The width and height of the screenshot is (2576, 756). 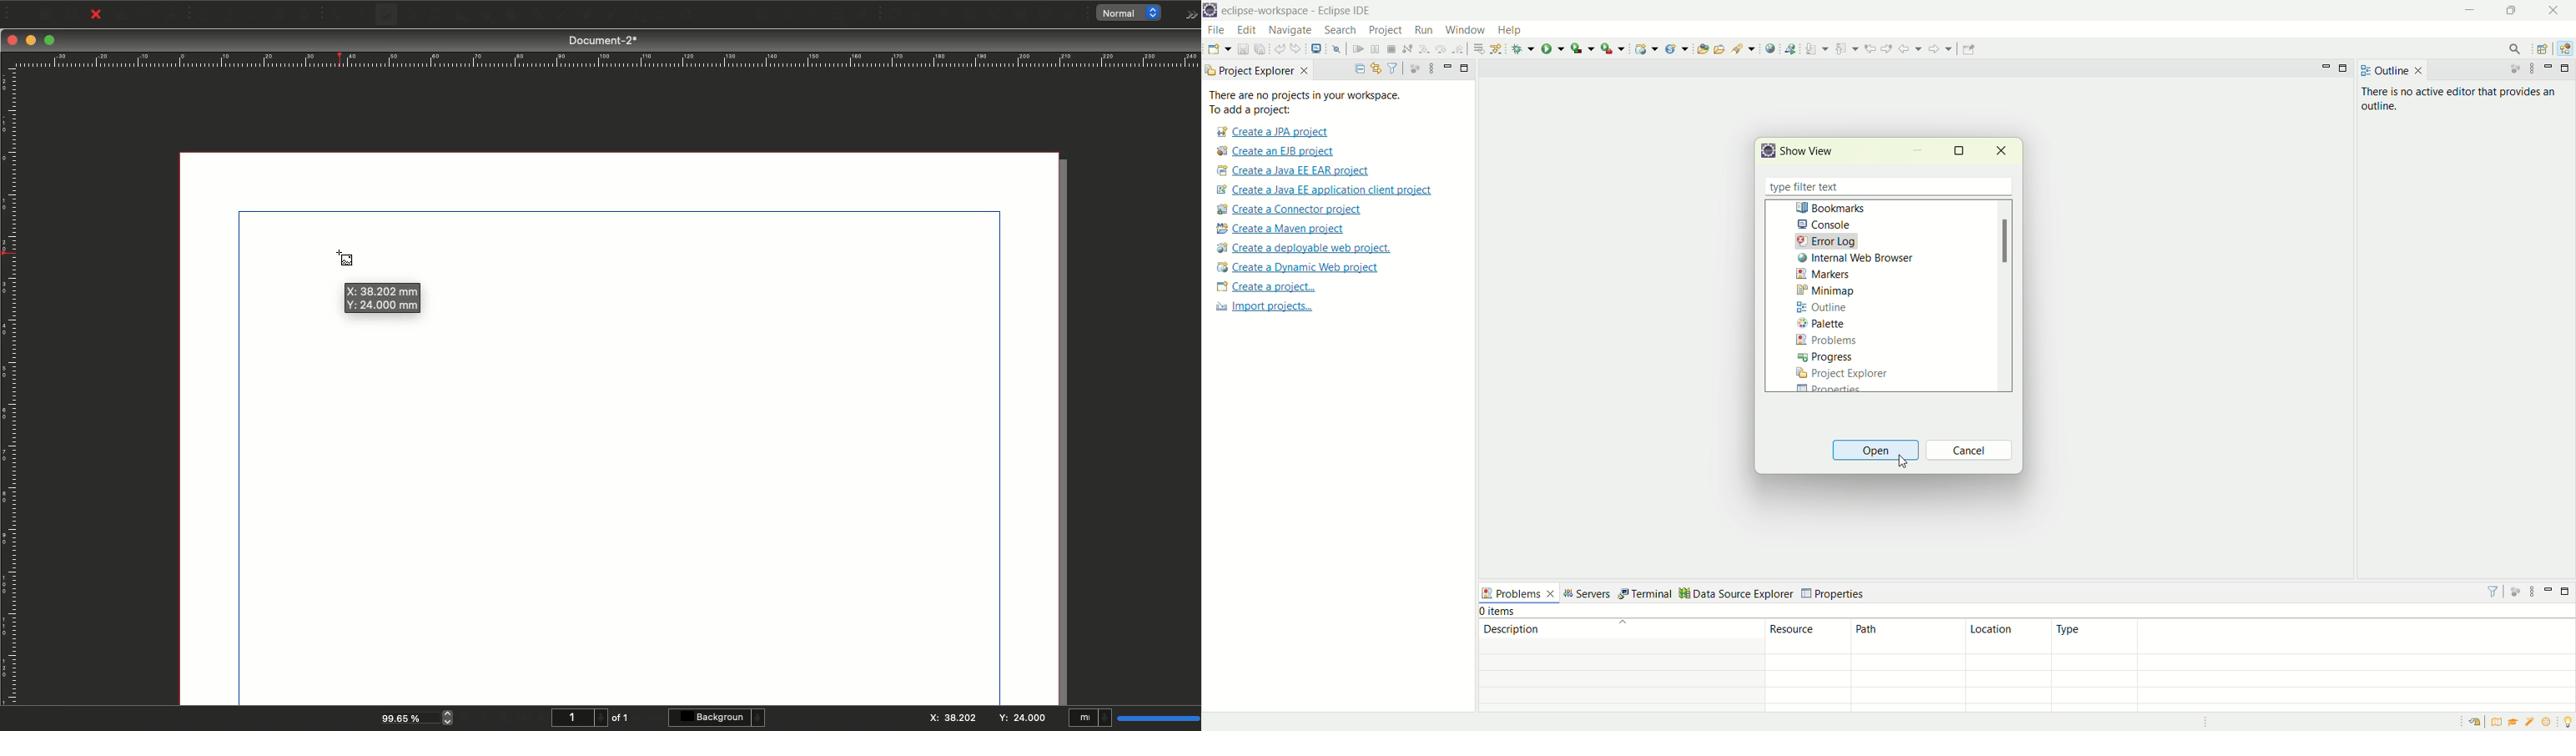 I want to click on cancel, so click(x=1970, y=451).